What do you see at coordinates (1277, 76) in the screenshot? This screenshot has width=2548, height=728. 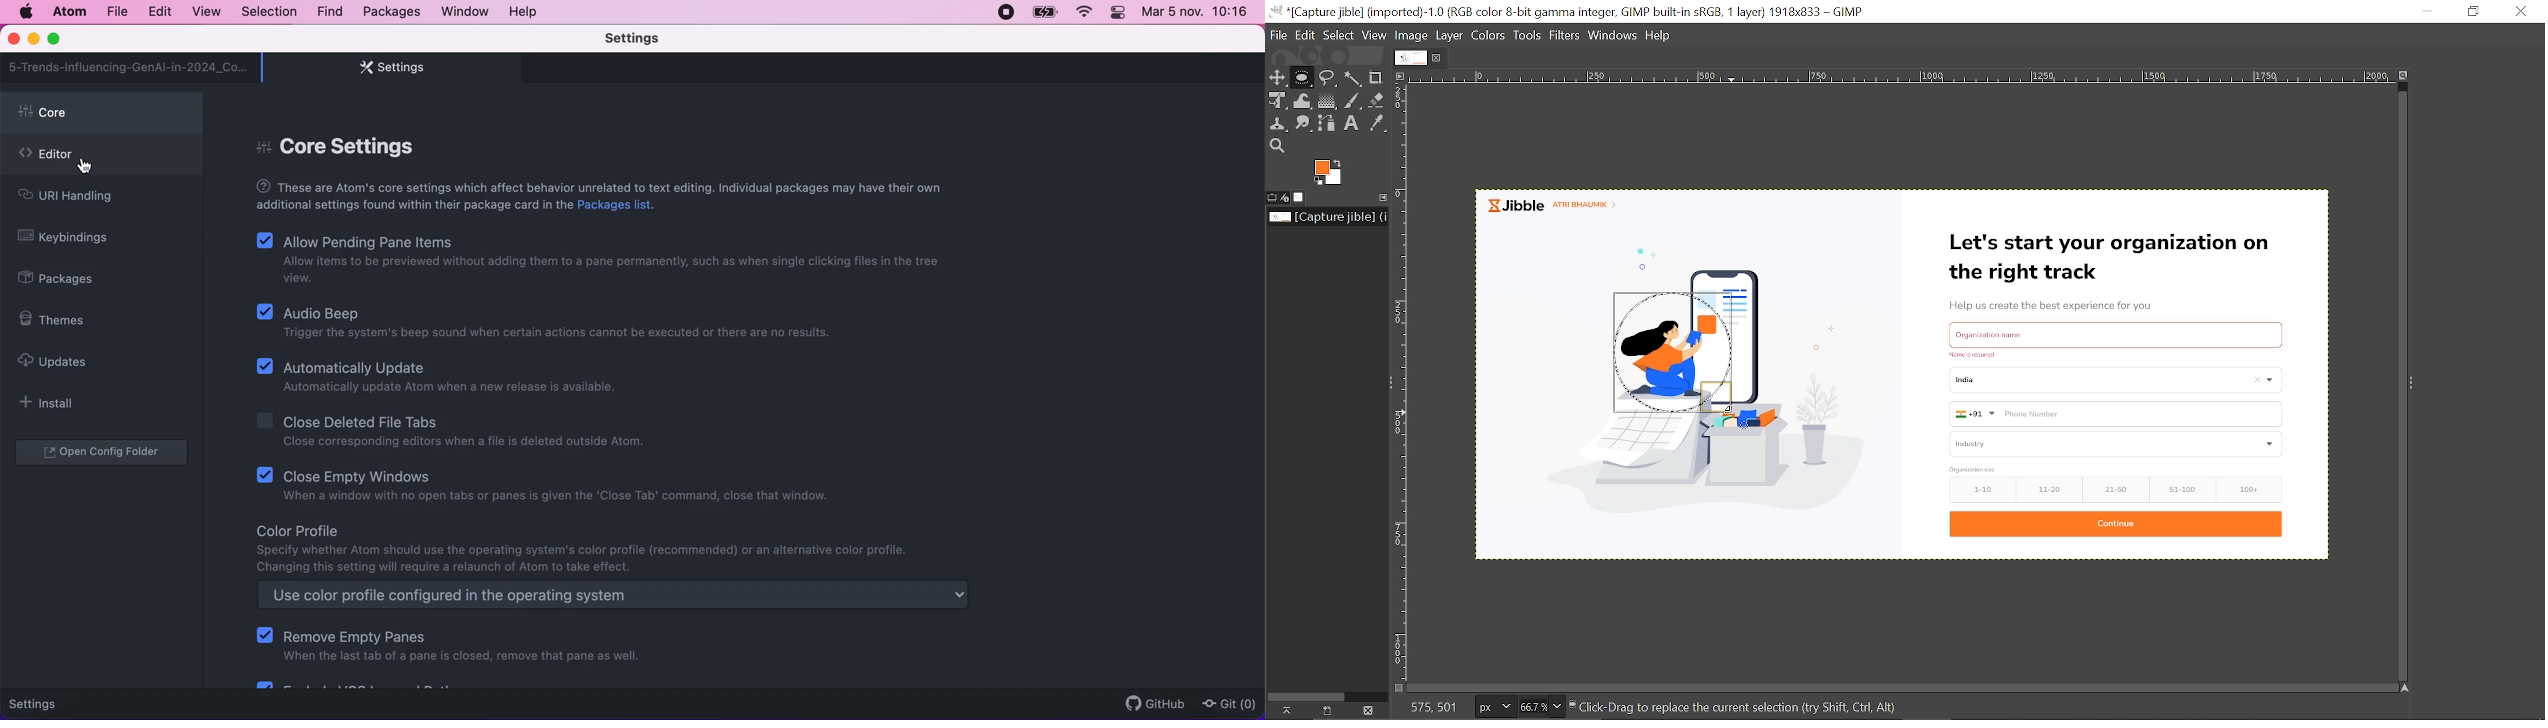 I see `Move tool` at bounding box center [1277, 76].